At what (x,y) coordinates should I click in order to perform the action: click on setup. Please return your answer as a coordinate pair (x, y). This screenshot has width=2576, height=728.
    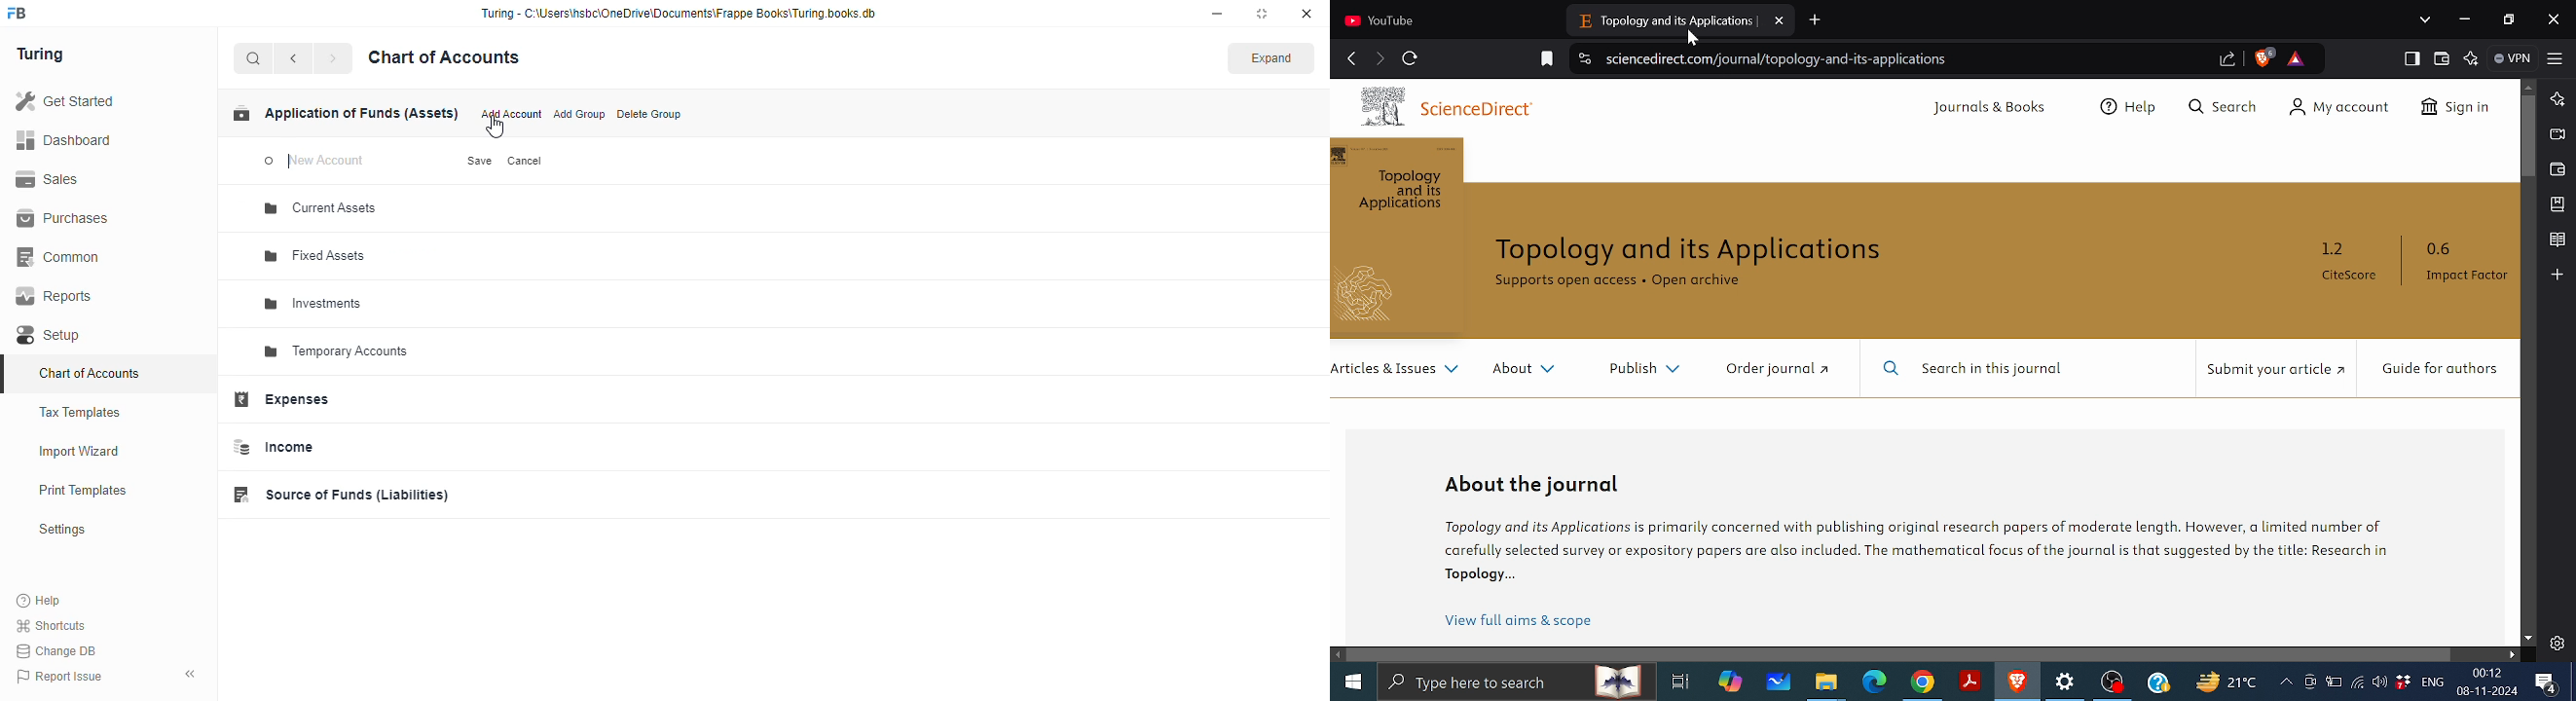
    Looking at the image, I should click on (51, 335).